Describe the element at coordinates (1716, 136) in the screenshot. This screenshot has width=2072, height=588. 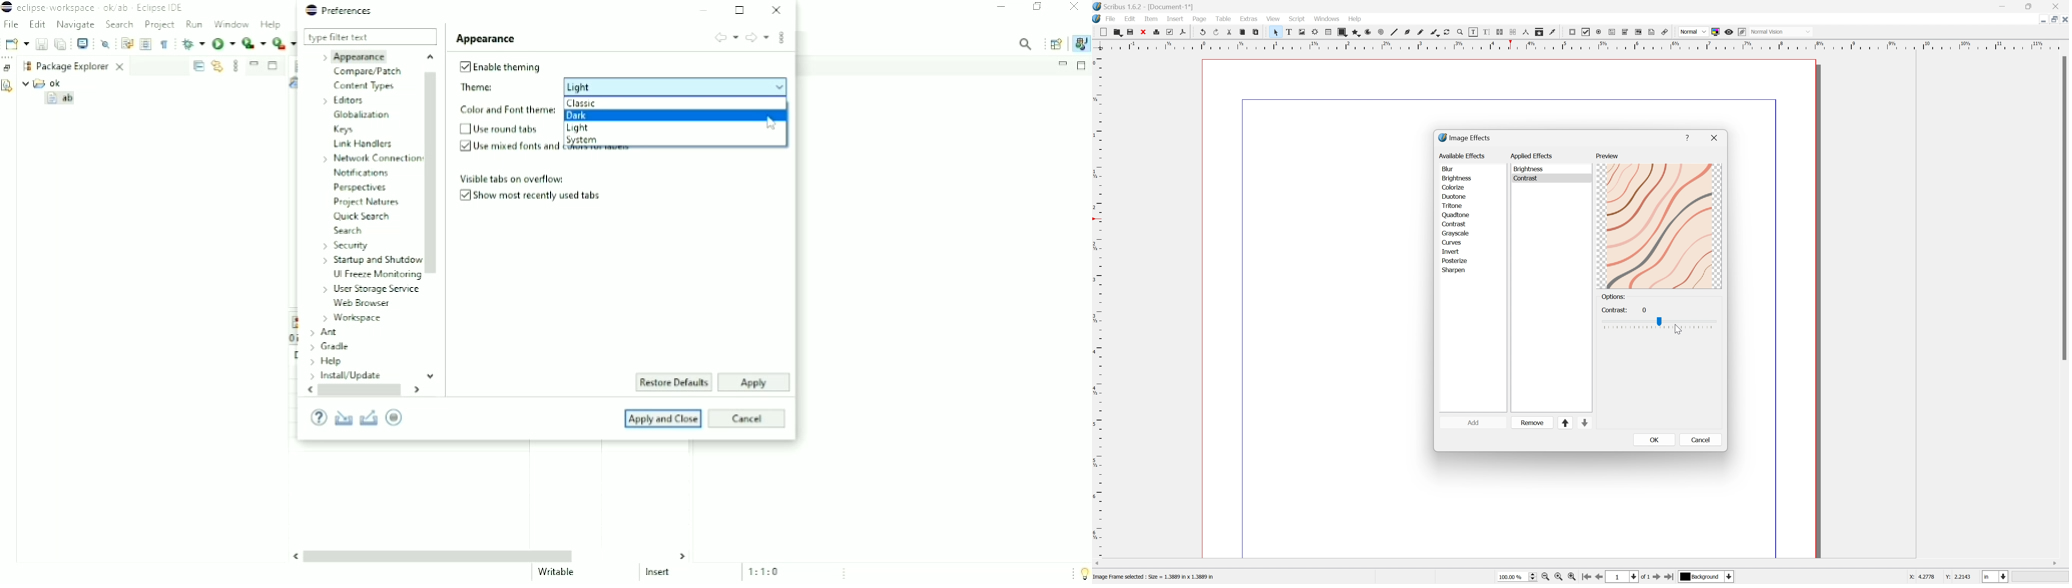
I see `close` at that location.